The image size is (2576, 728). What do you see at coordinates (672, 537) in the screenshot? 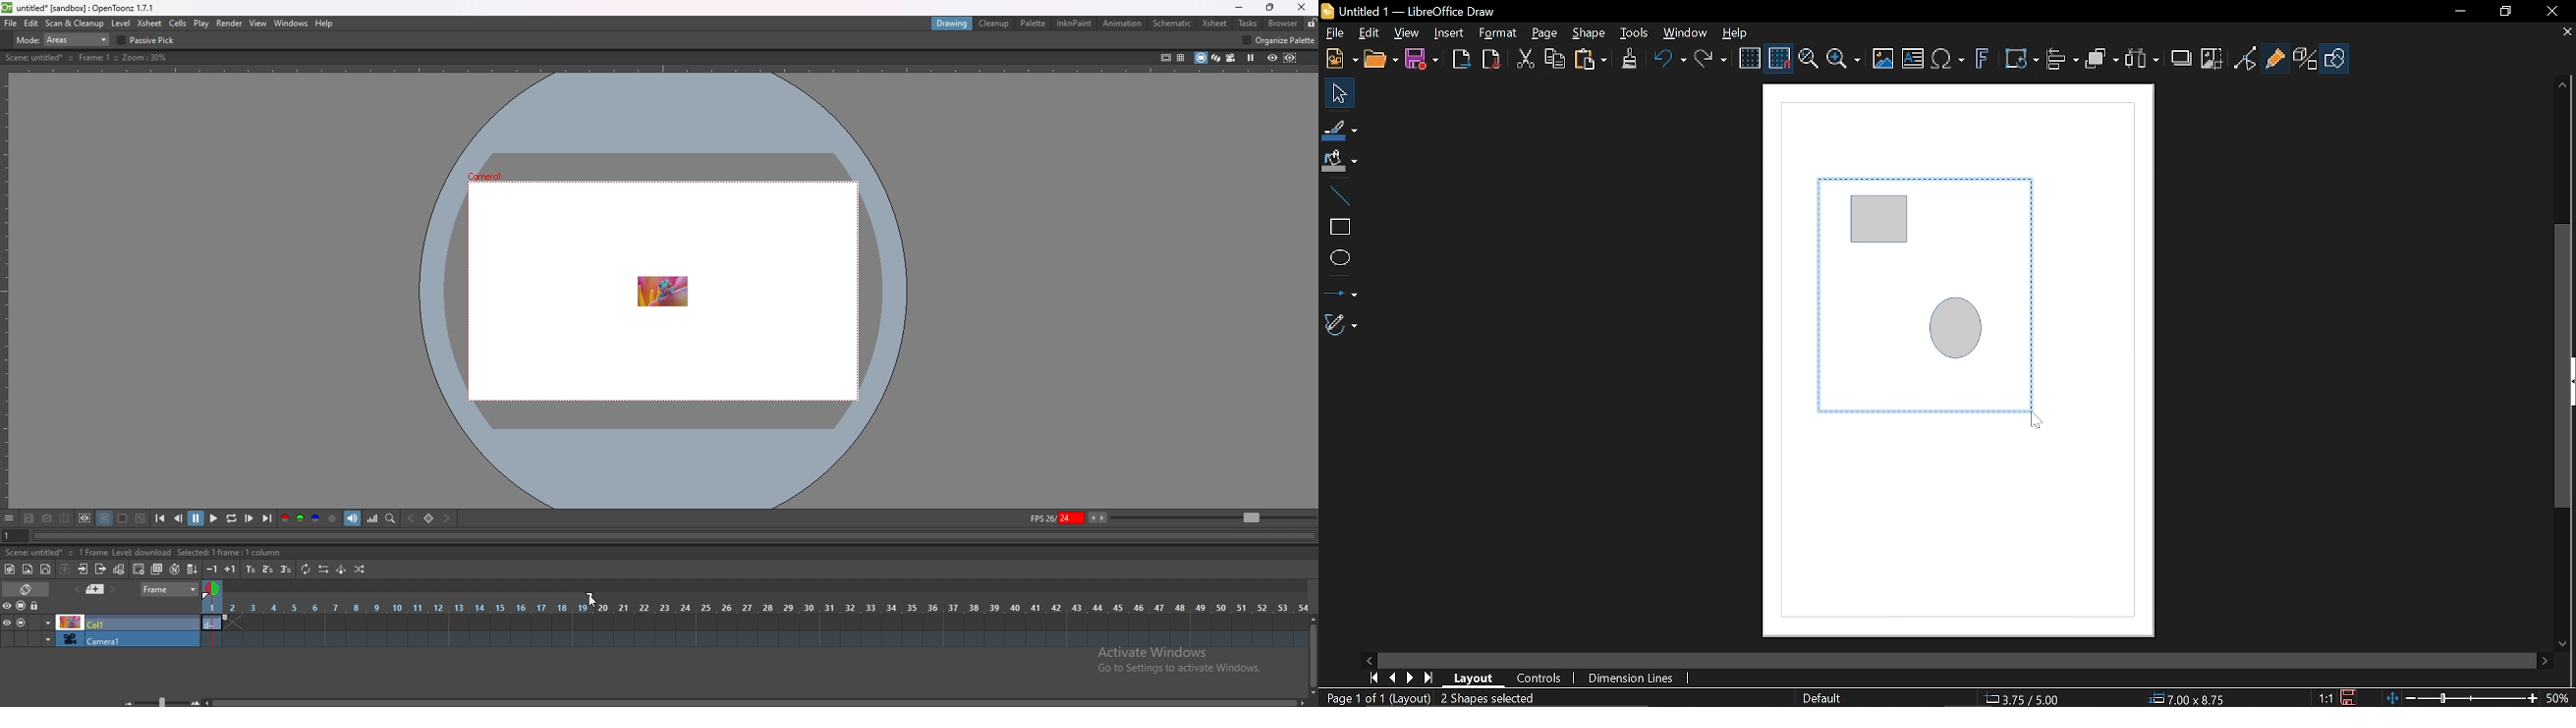
I see `seek` at bounding box center [672, 537].